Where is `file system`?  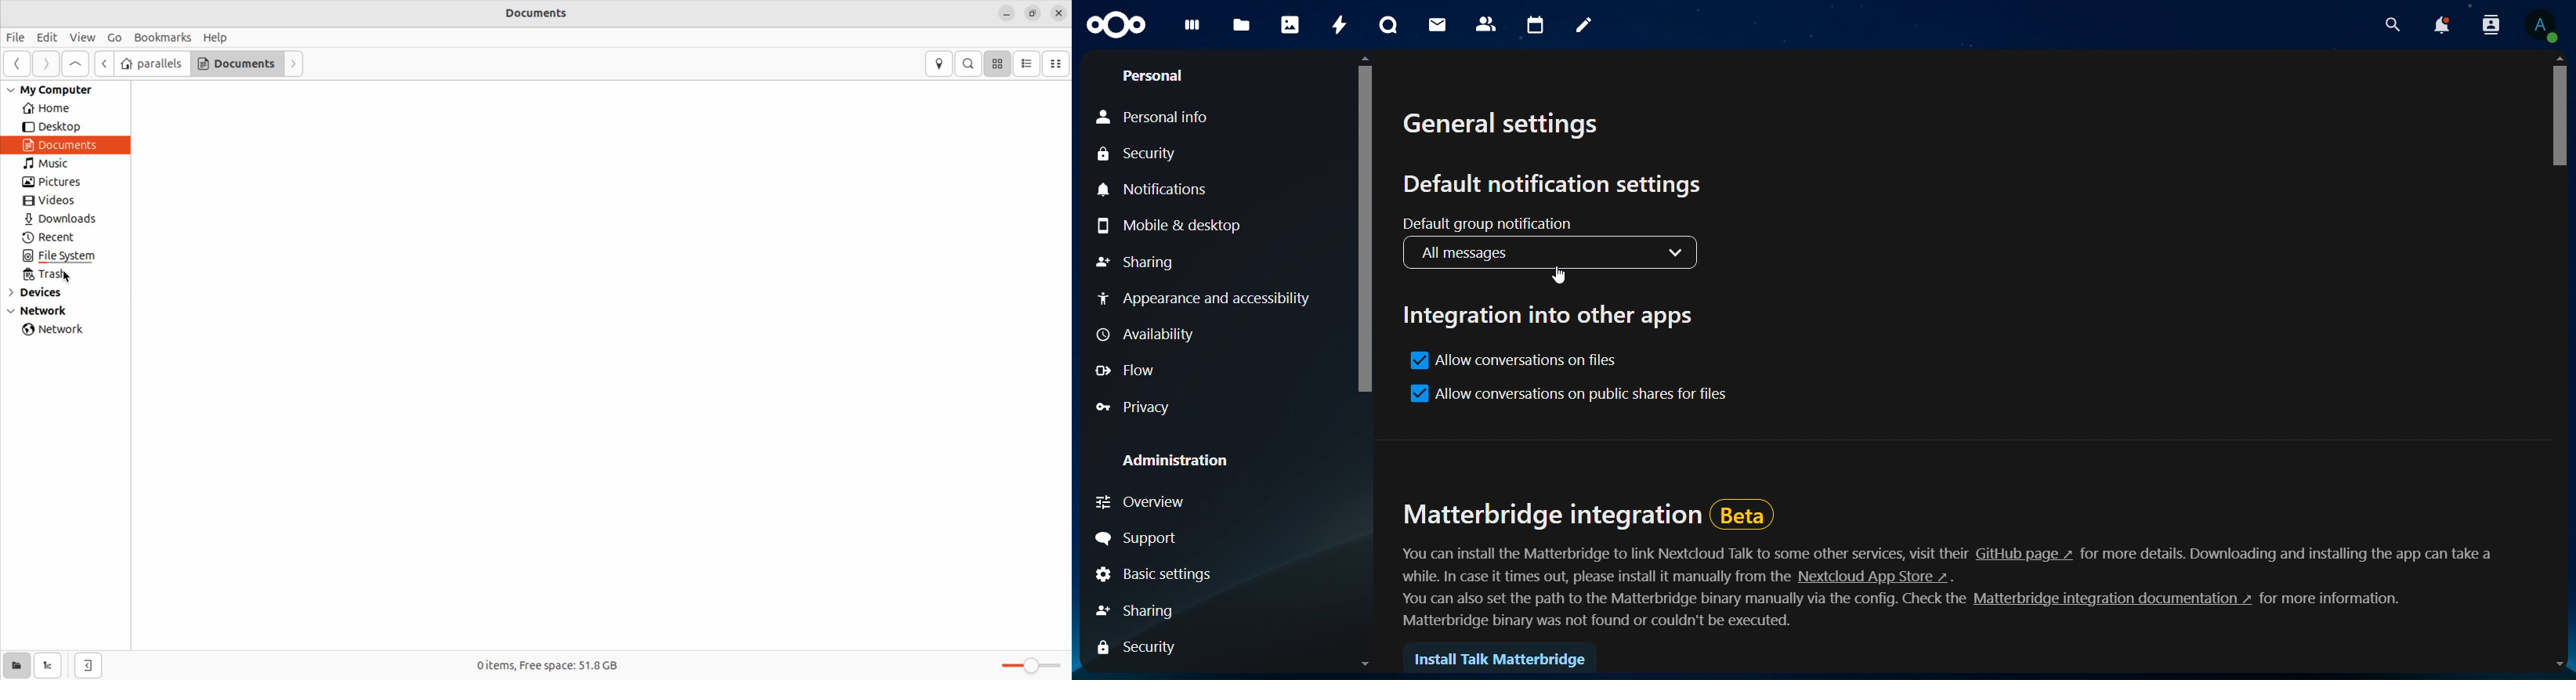
file system is located at coordinates (67, 256).